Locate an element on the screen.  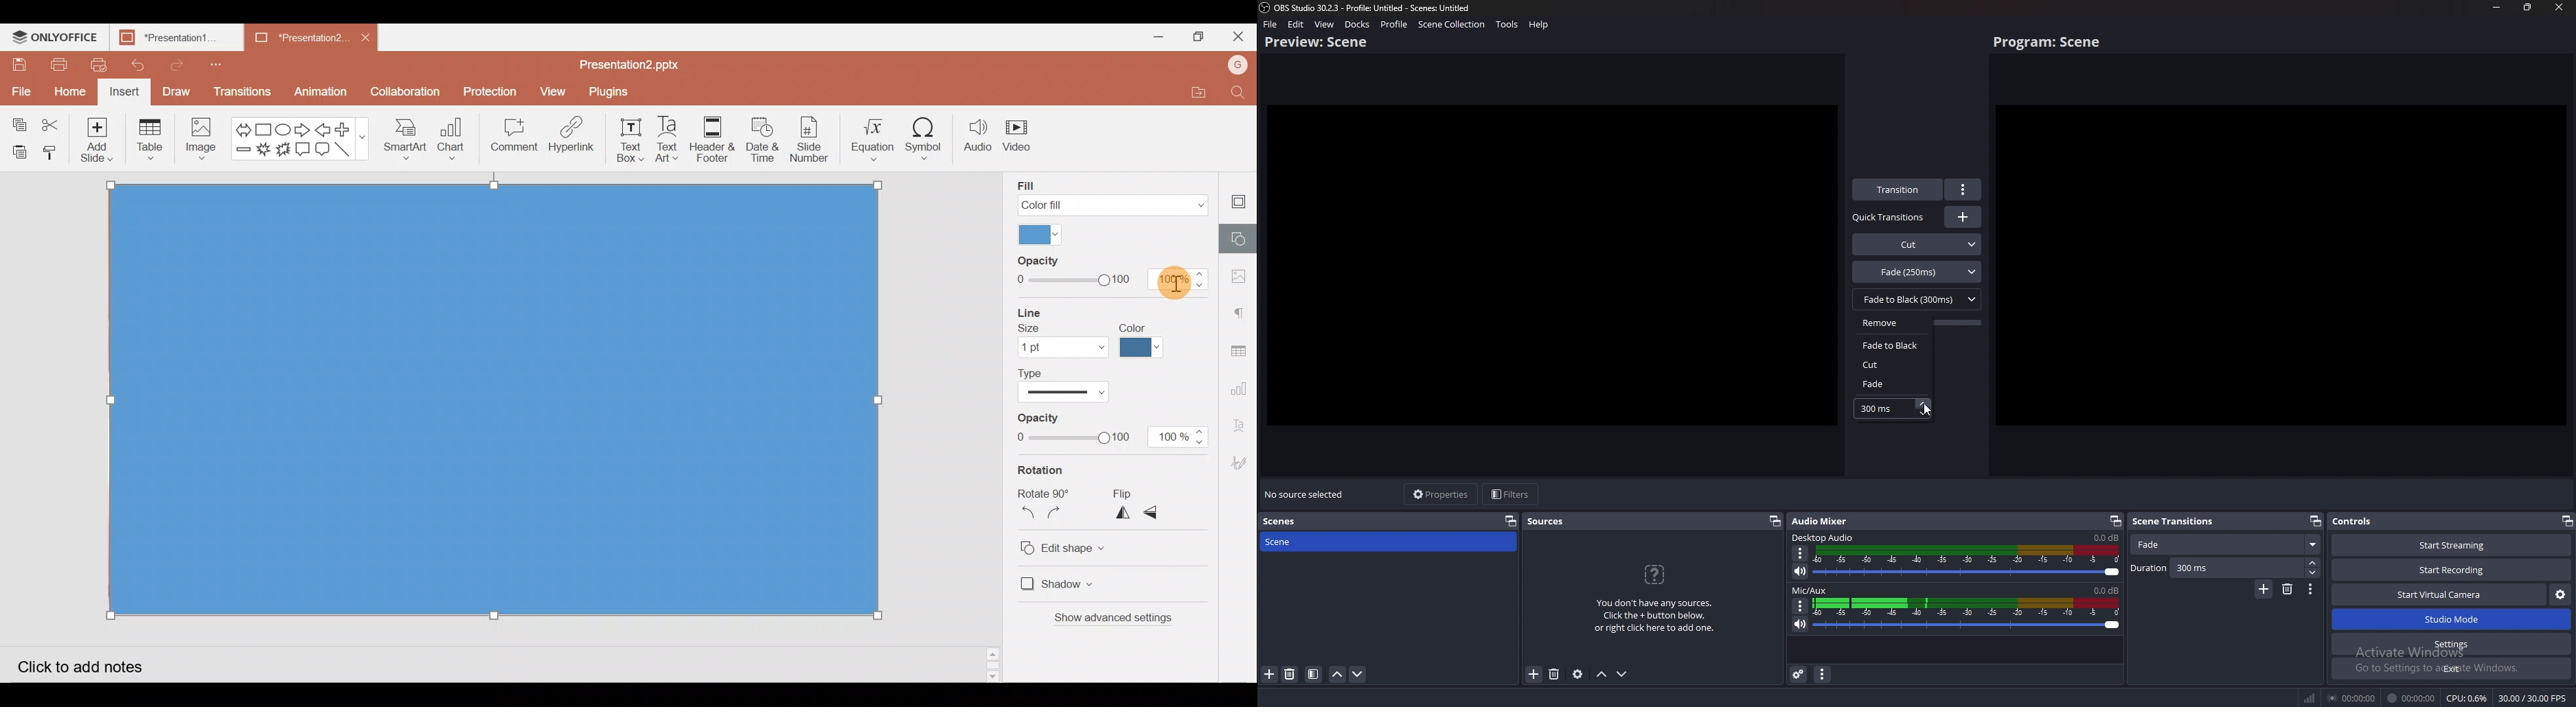
filters is located at coordinates (1512, 495).